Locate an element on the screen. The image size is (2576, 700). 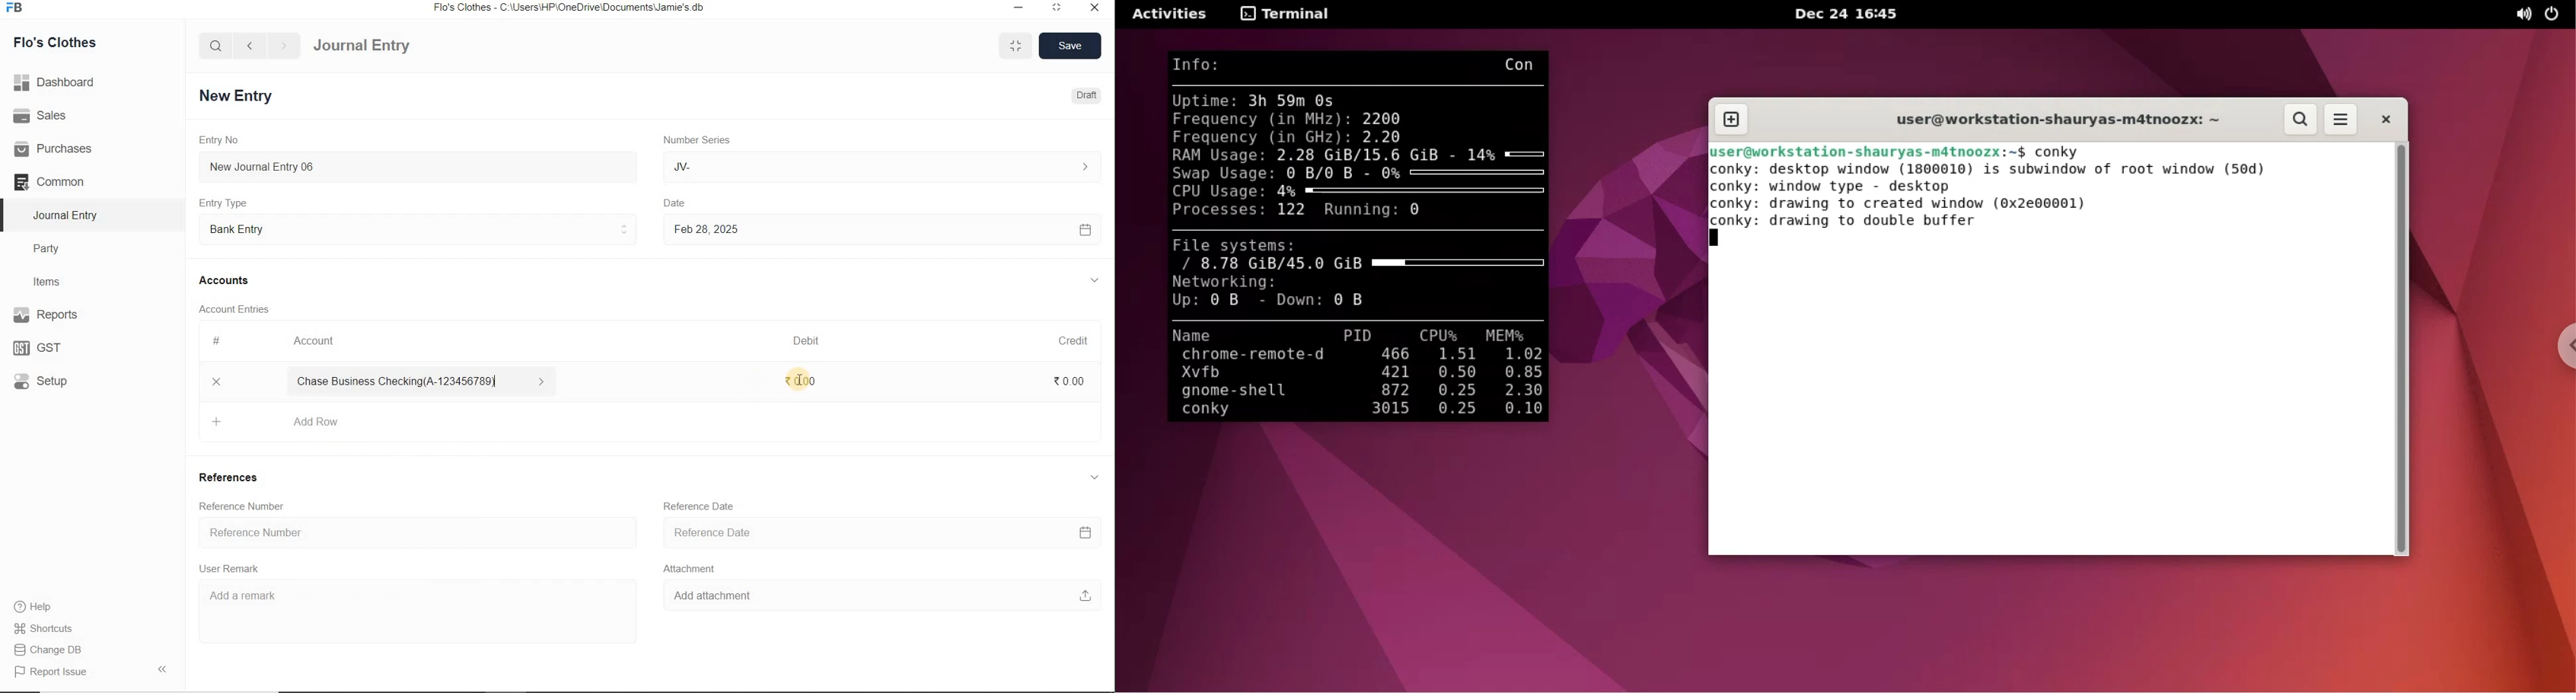
collapse is located at coordinates (1095, 281).